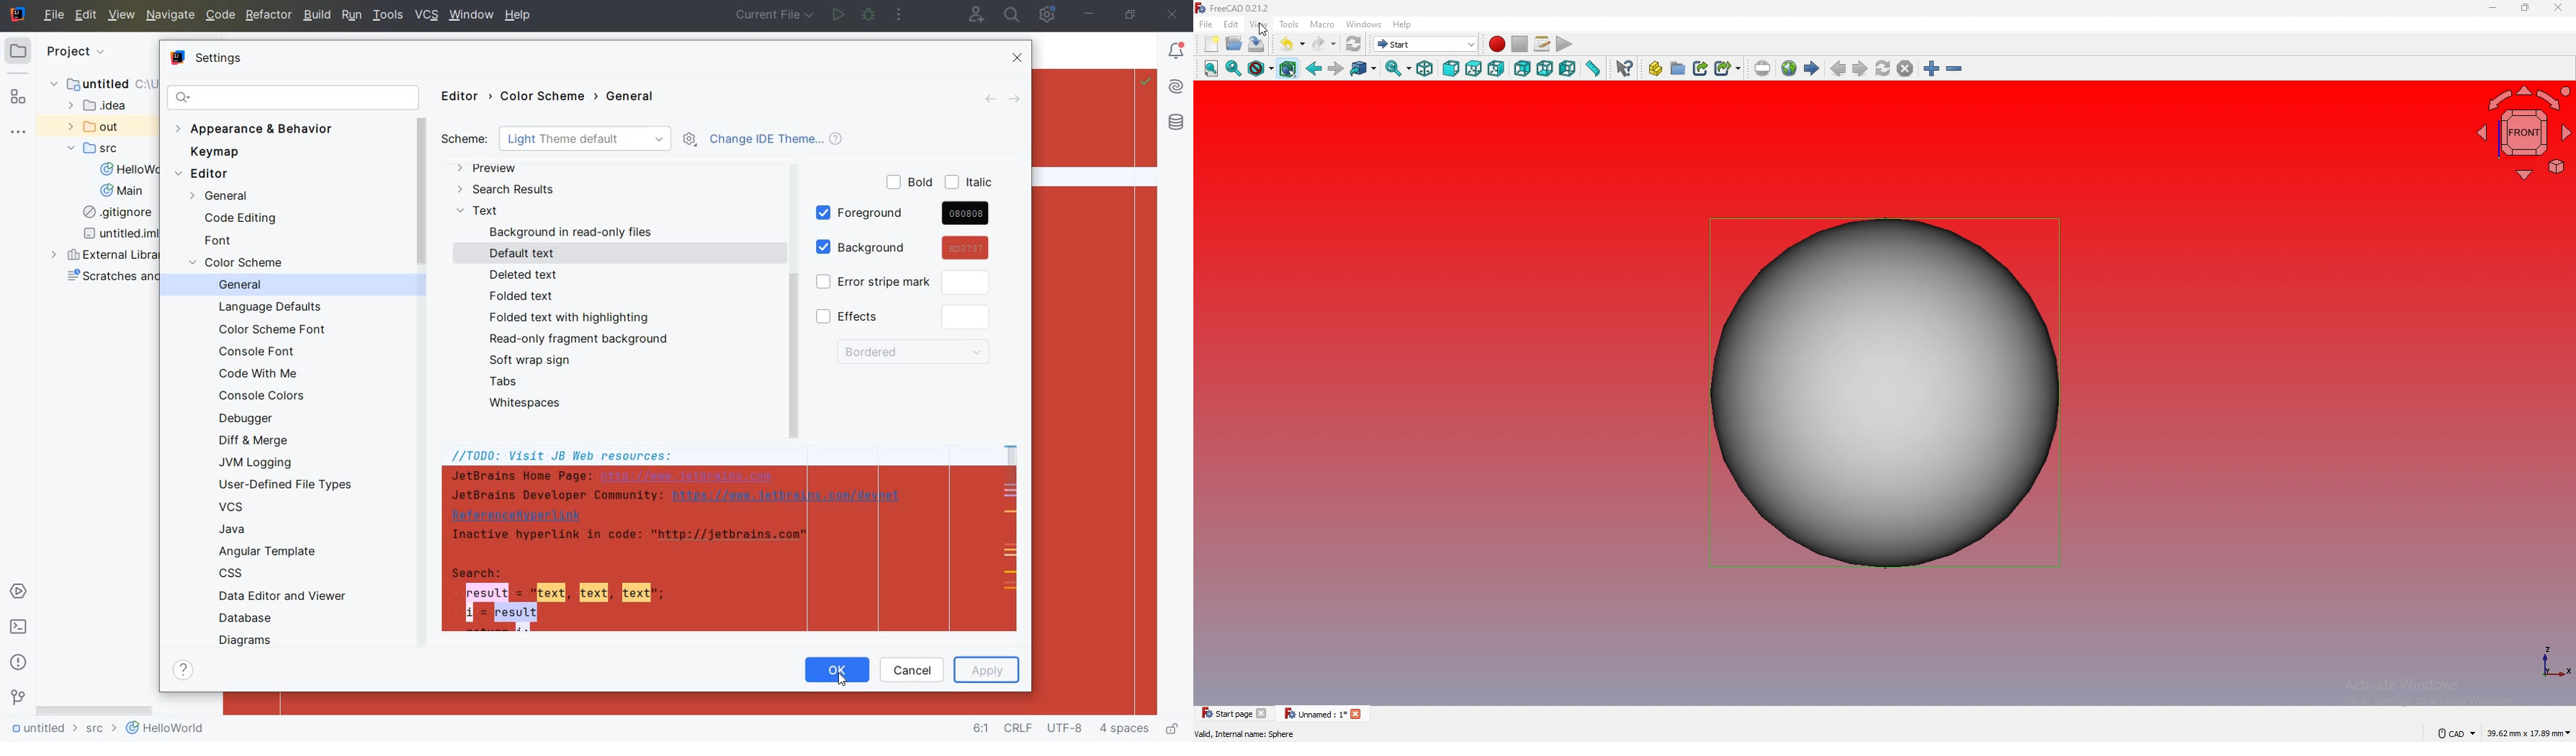 Image resolution: width=2576 pixels, height=756 pixels. I want to click on next page, so click(1860, 68).